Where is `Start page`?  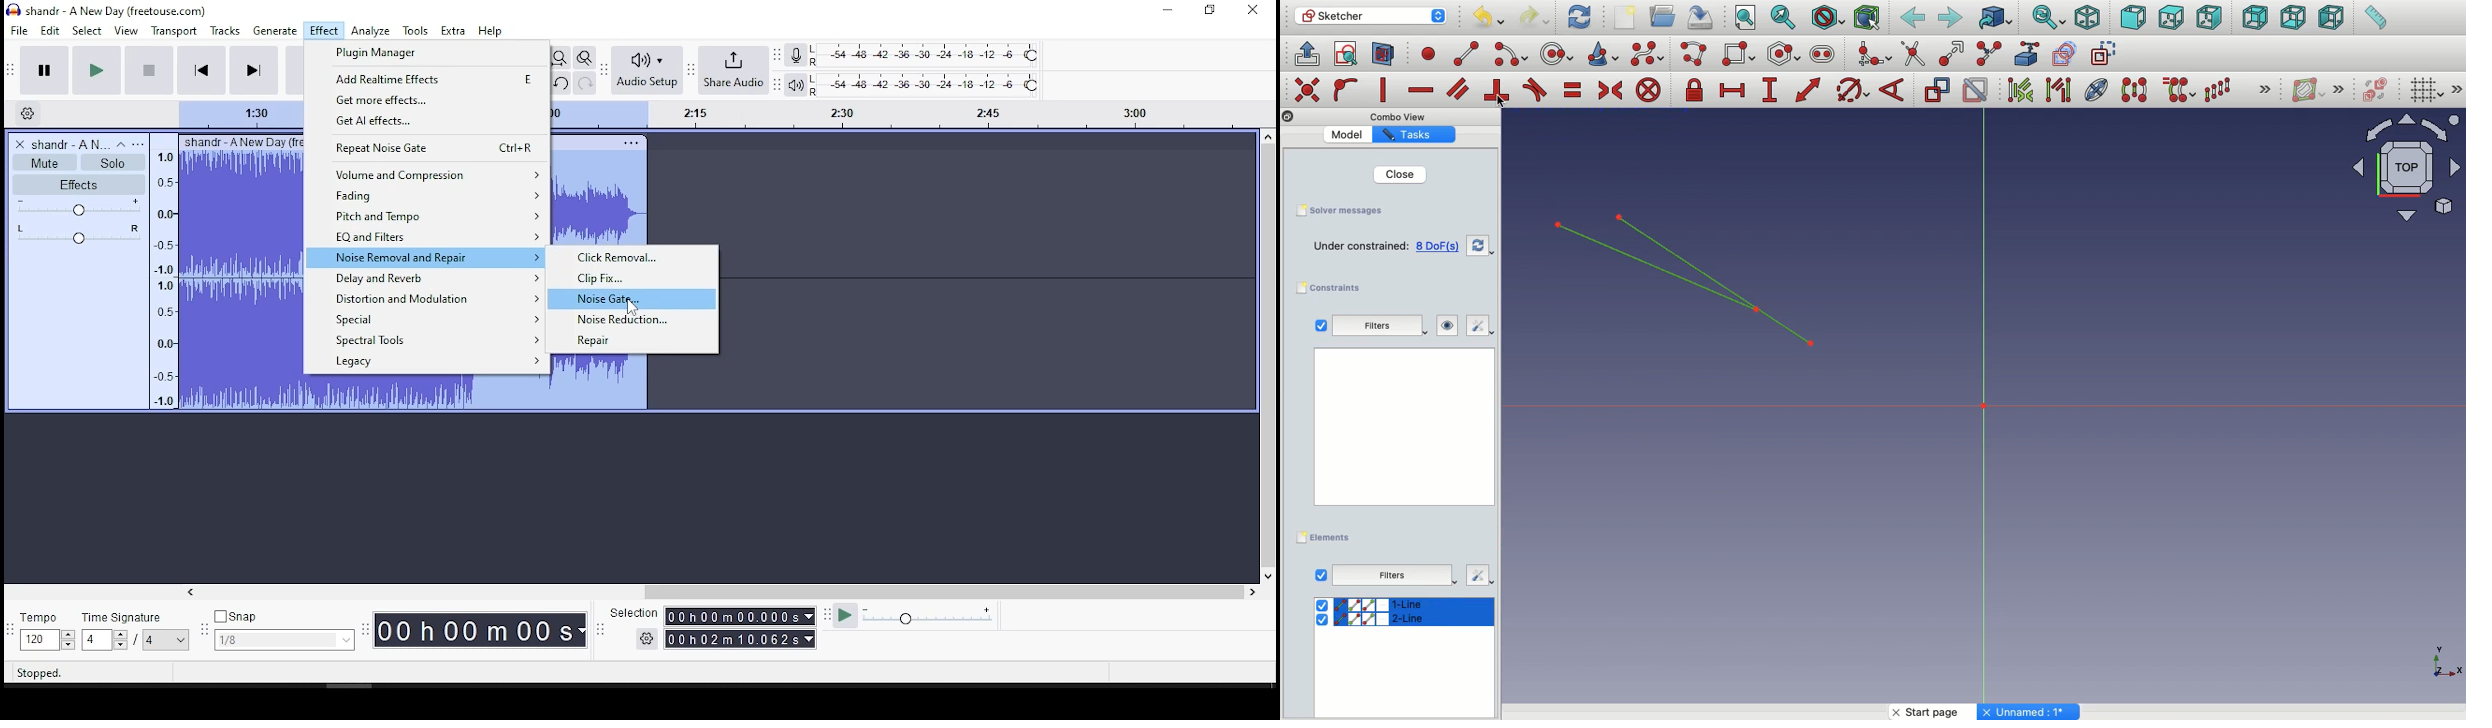
Start page is located at coordinates (1934, 712).